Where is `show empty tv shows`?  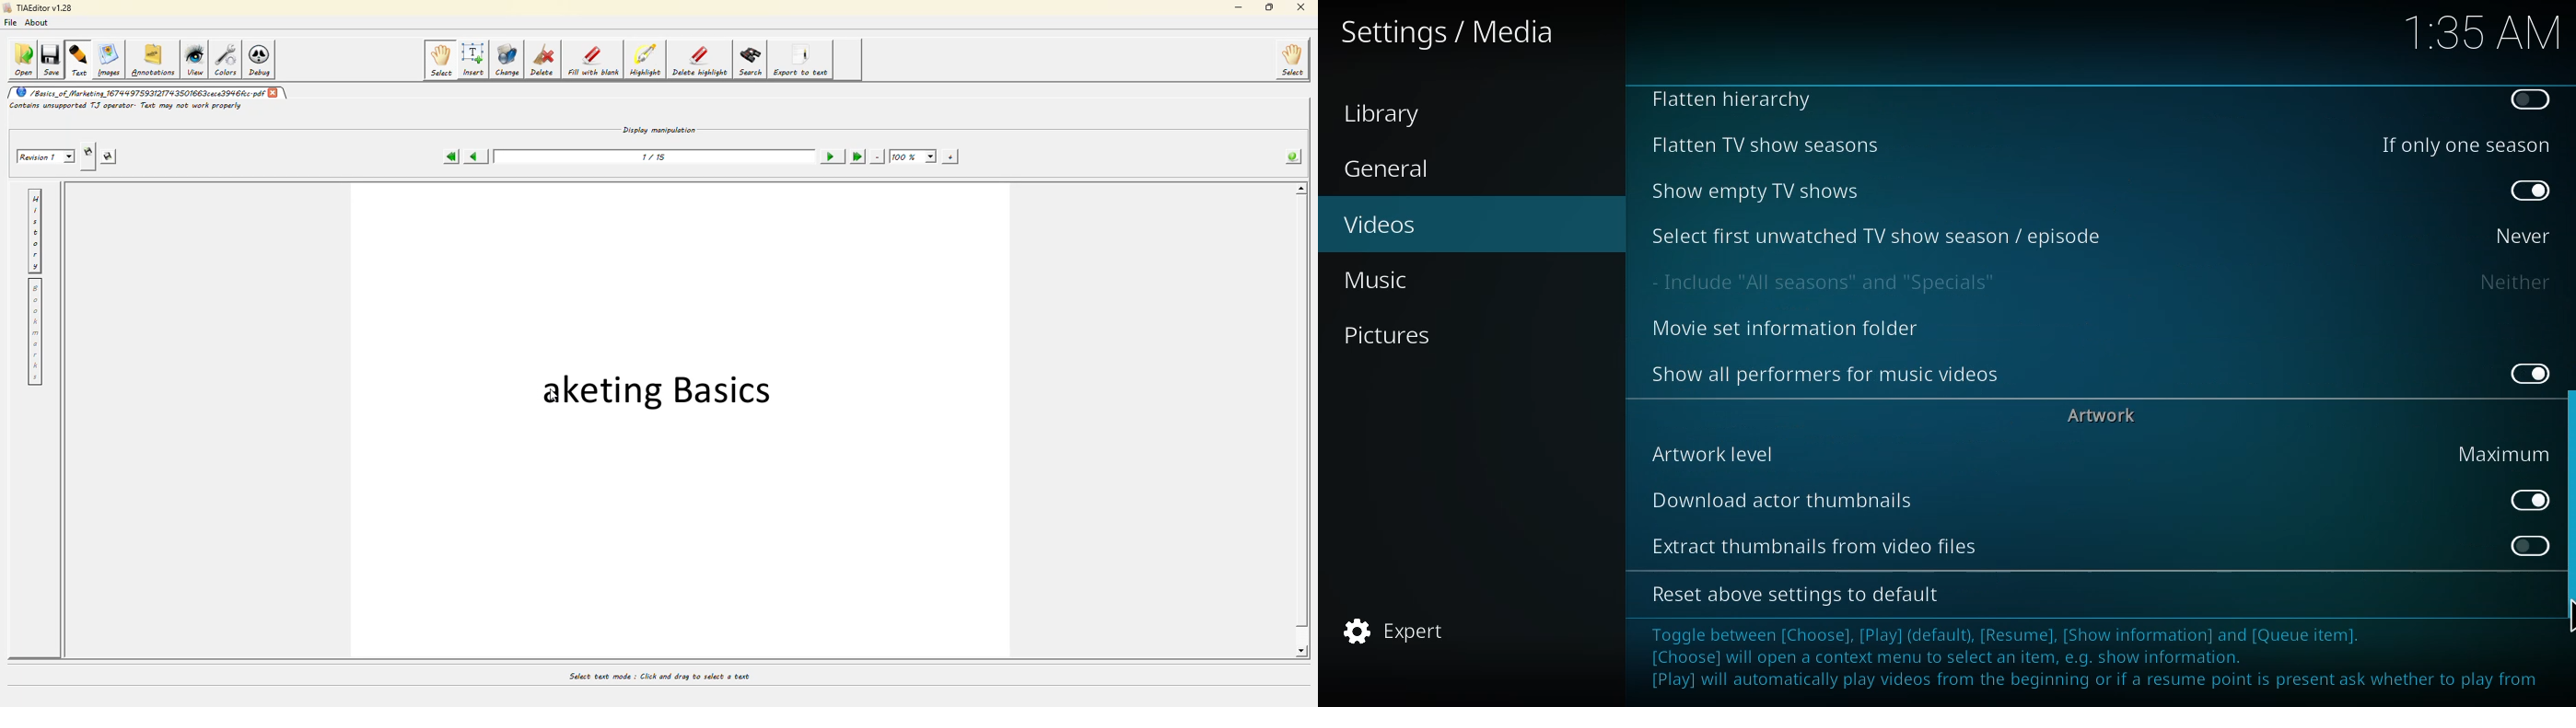
show empty tv shows is located at coordinates (1759, 191).